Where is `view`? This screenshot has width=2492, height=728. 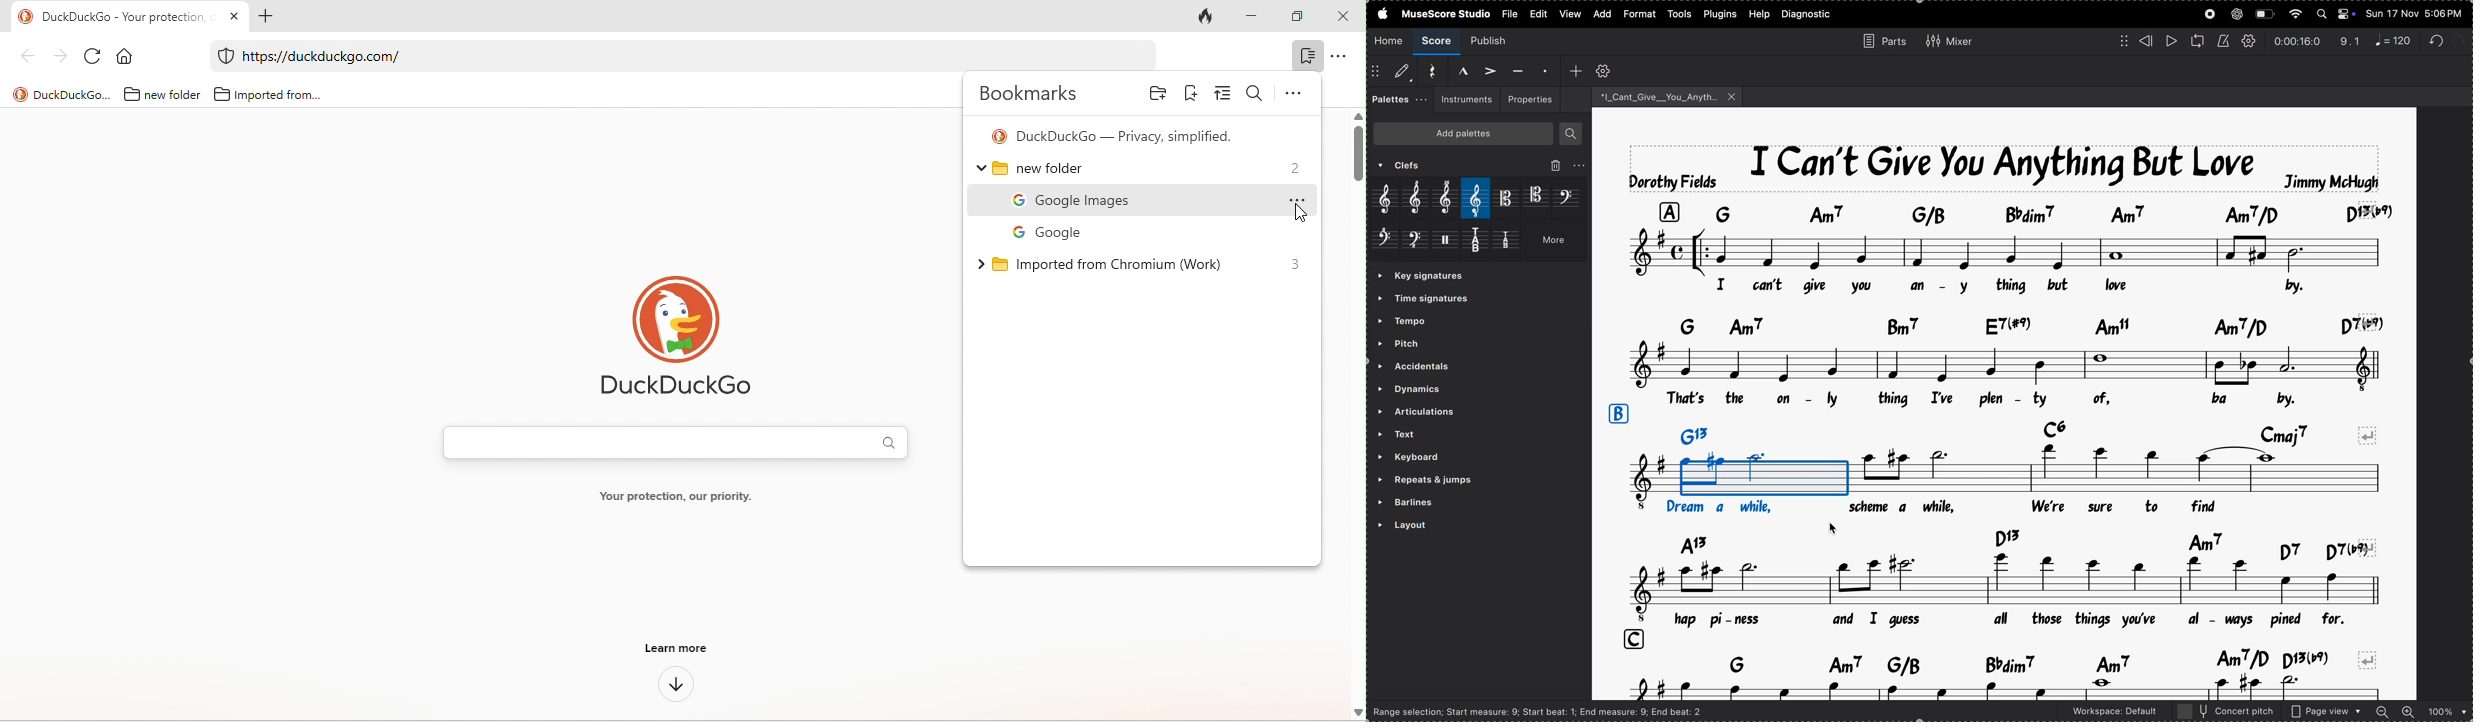
view is located at coordinates (1569, 14).